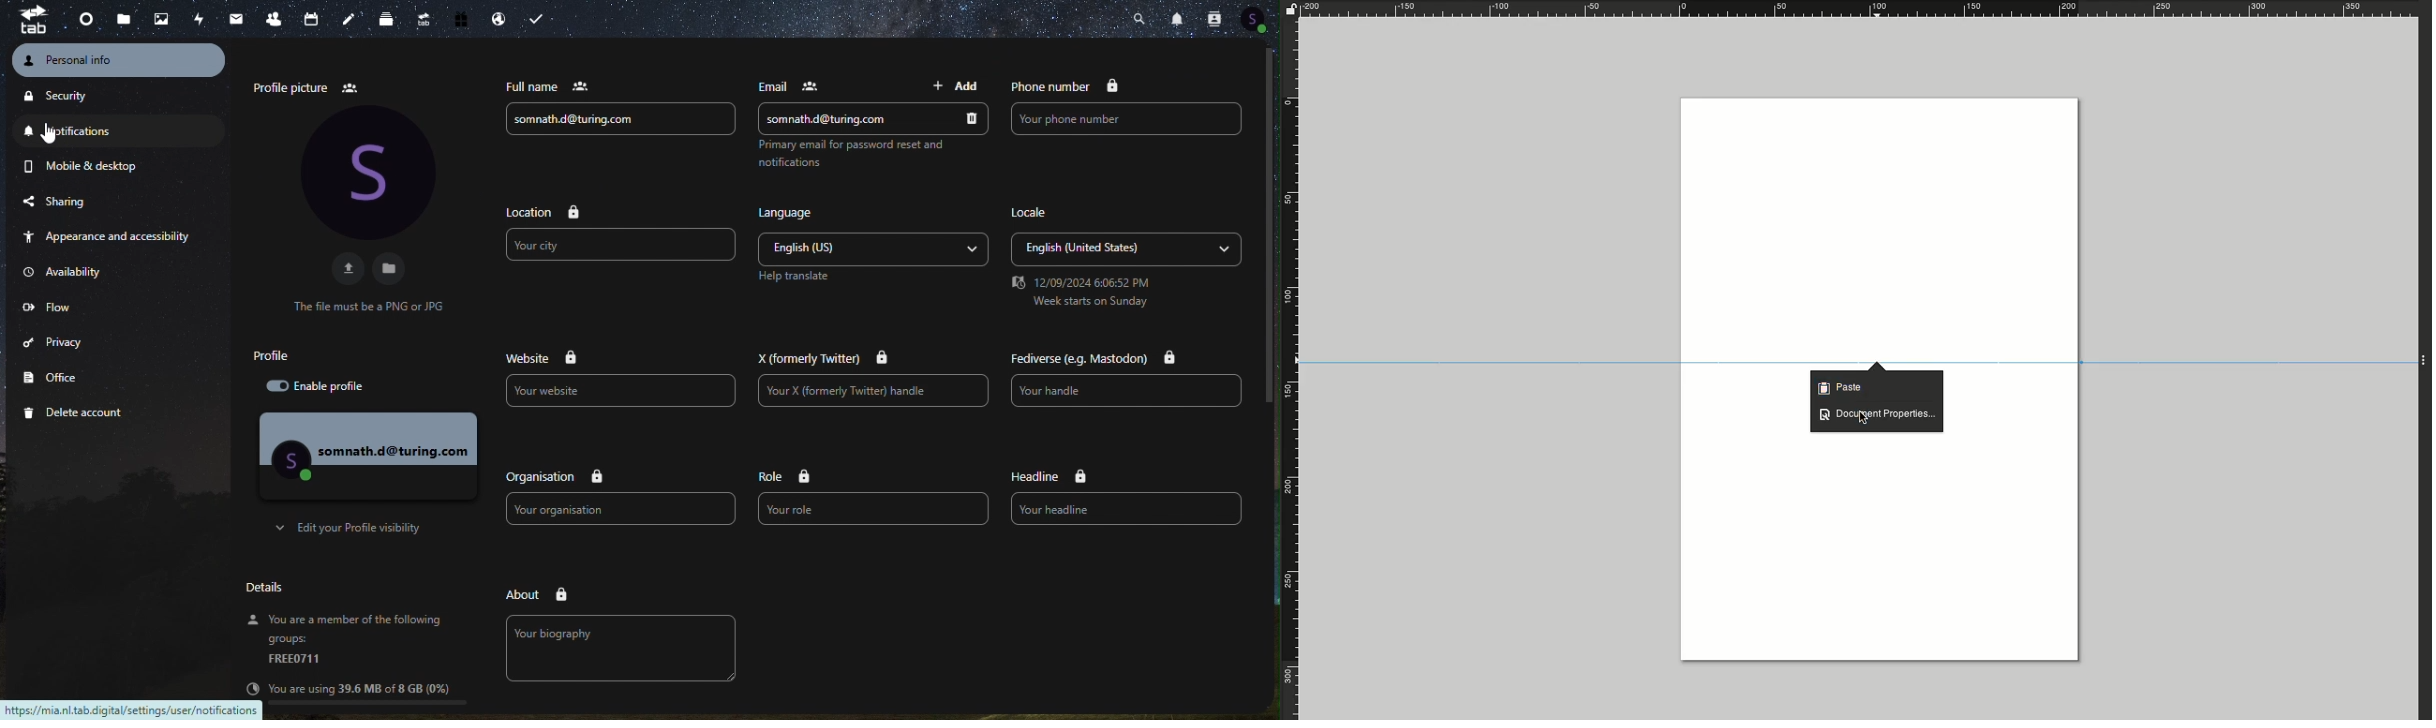 This screenshot has height=728, width=2436. I want to click on phone number, so click(1068, 87).